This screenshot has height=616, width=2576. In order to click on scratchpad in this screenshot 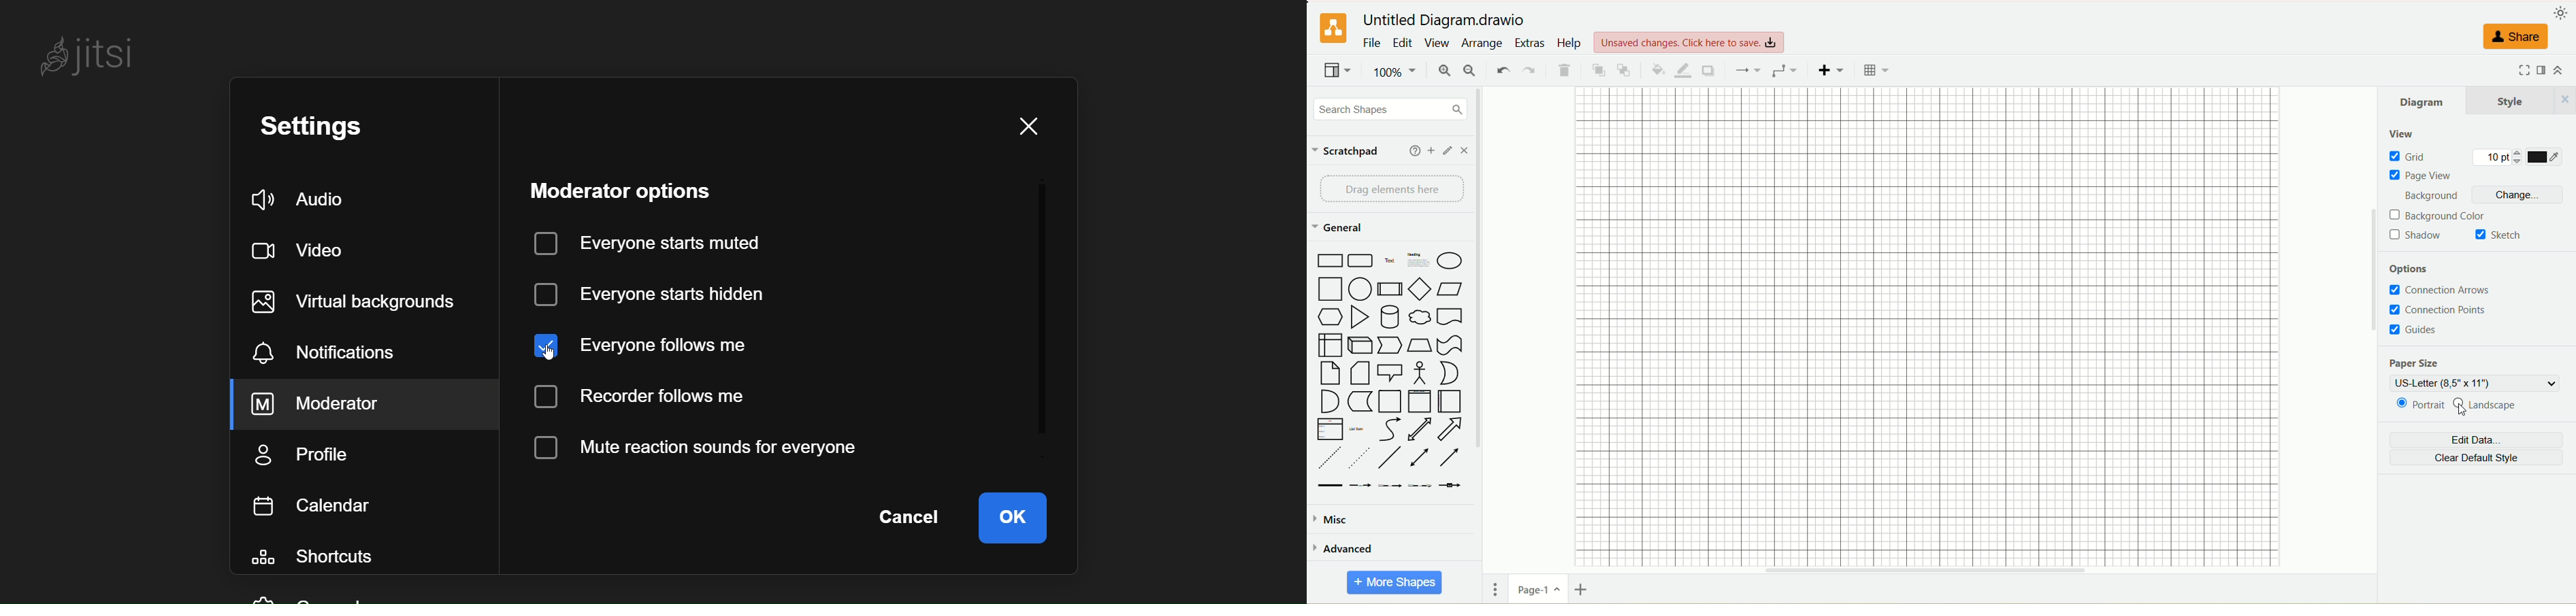, I will do `click(1351, 152)`.